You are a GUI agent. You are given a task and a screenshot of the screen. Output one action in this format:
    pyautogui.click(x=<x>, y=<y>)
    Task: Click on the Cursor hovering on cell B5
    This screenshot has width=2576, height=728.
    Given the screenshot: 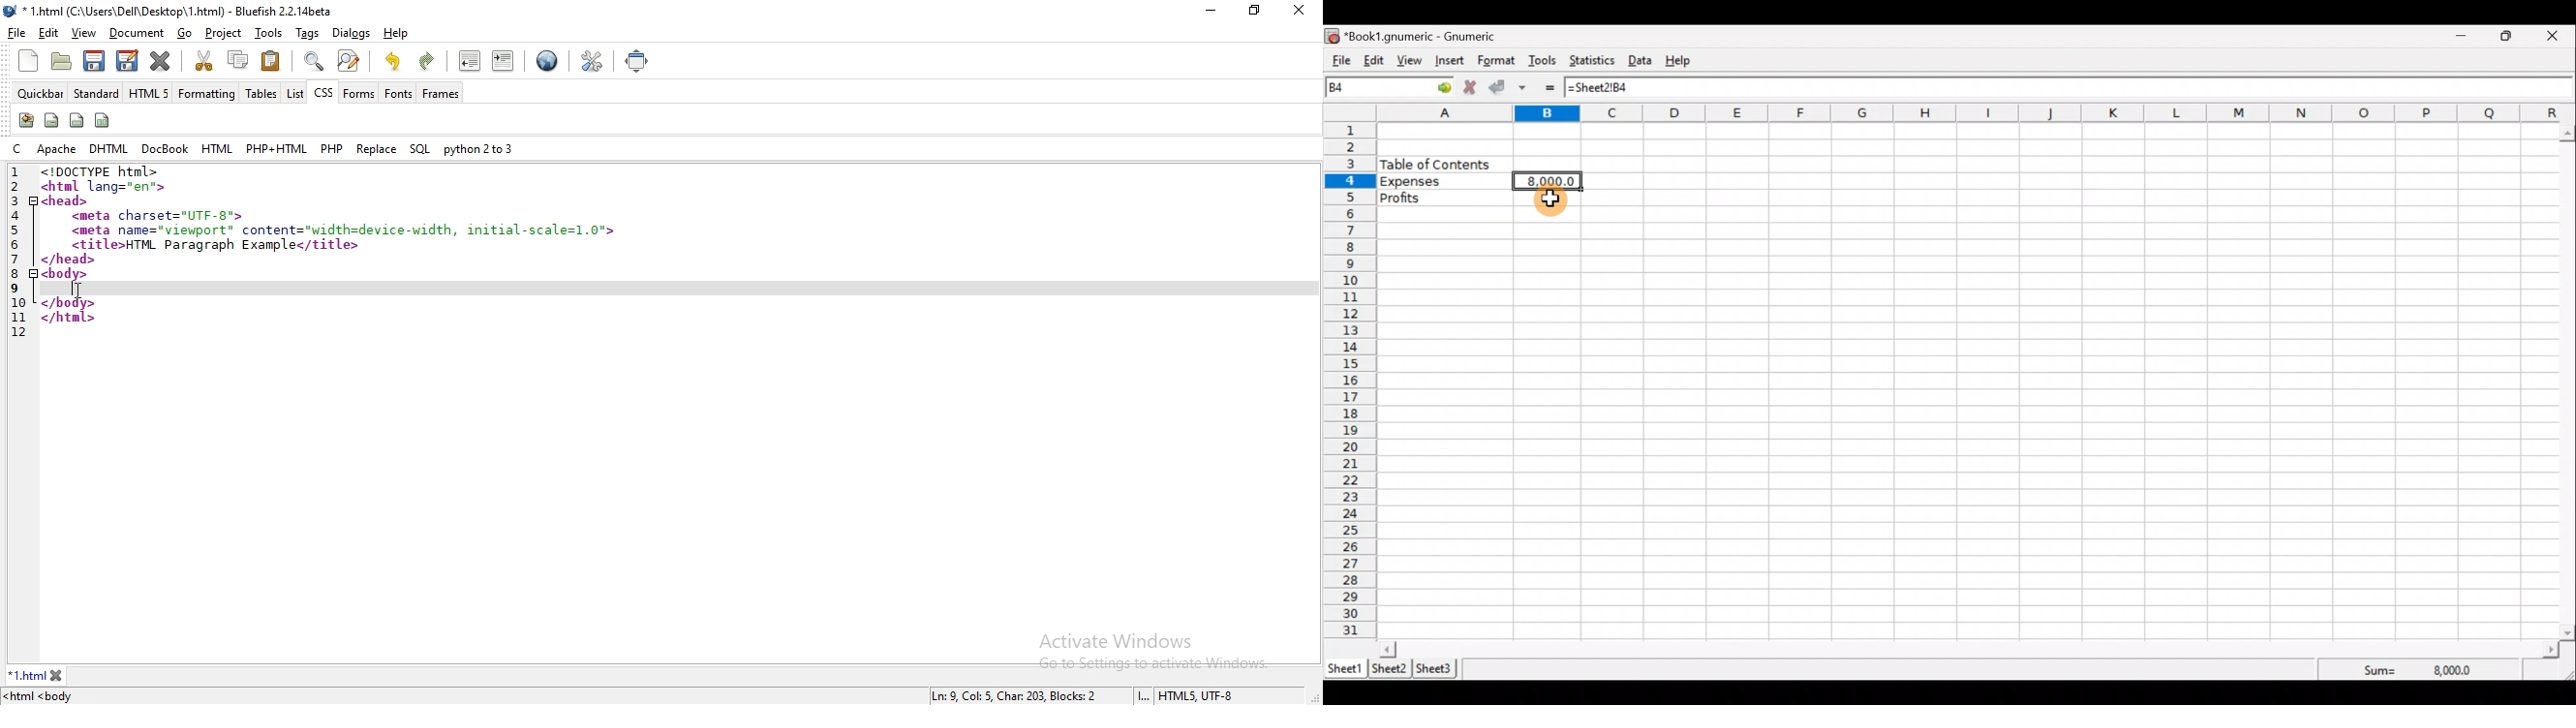 What is the action you would take?
    pyautogui.click(x=1551, y=207)
    